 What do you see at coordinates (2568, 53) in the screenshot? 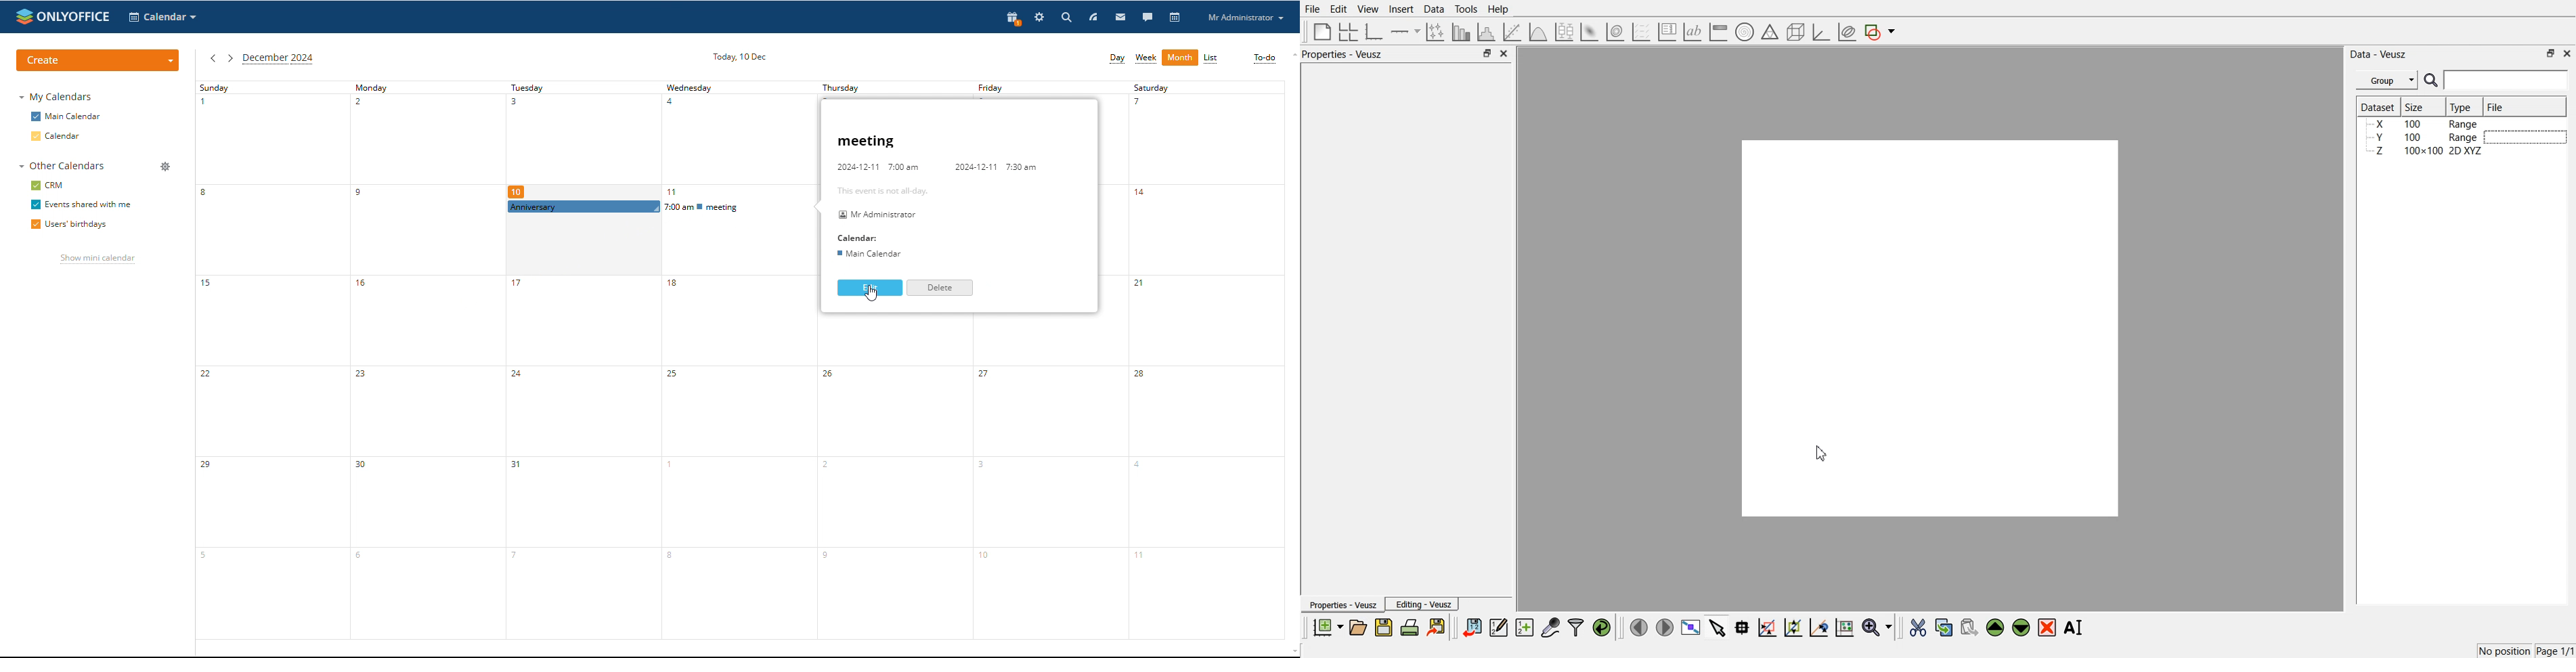
I see `Close` at bounding box center [2568, 53].